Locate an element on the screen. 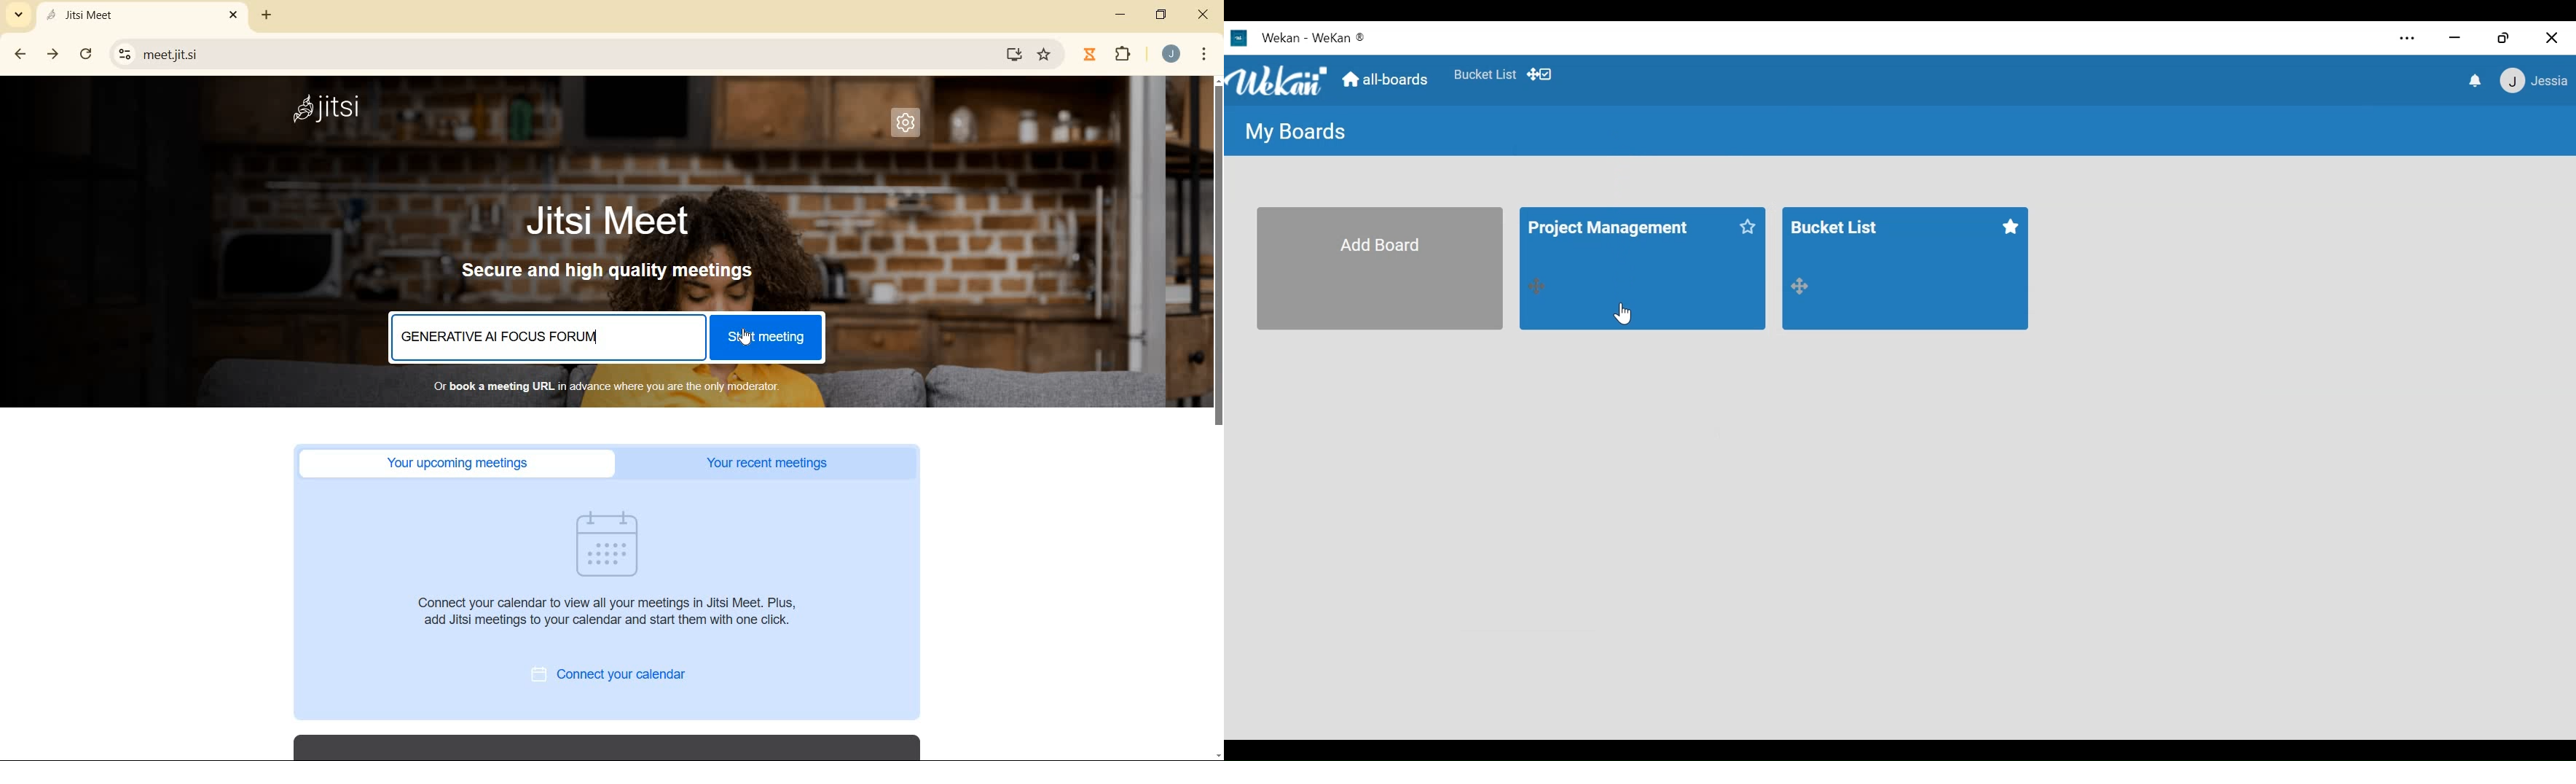 This screenshot has height=784, width=2576. Close is located at coordinates (2549, 37).